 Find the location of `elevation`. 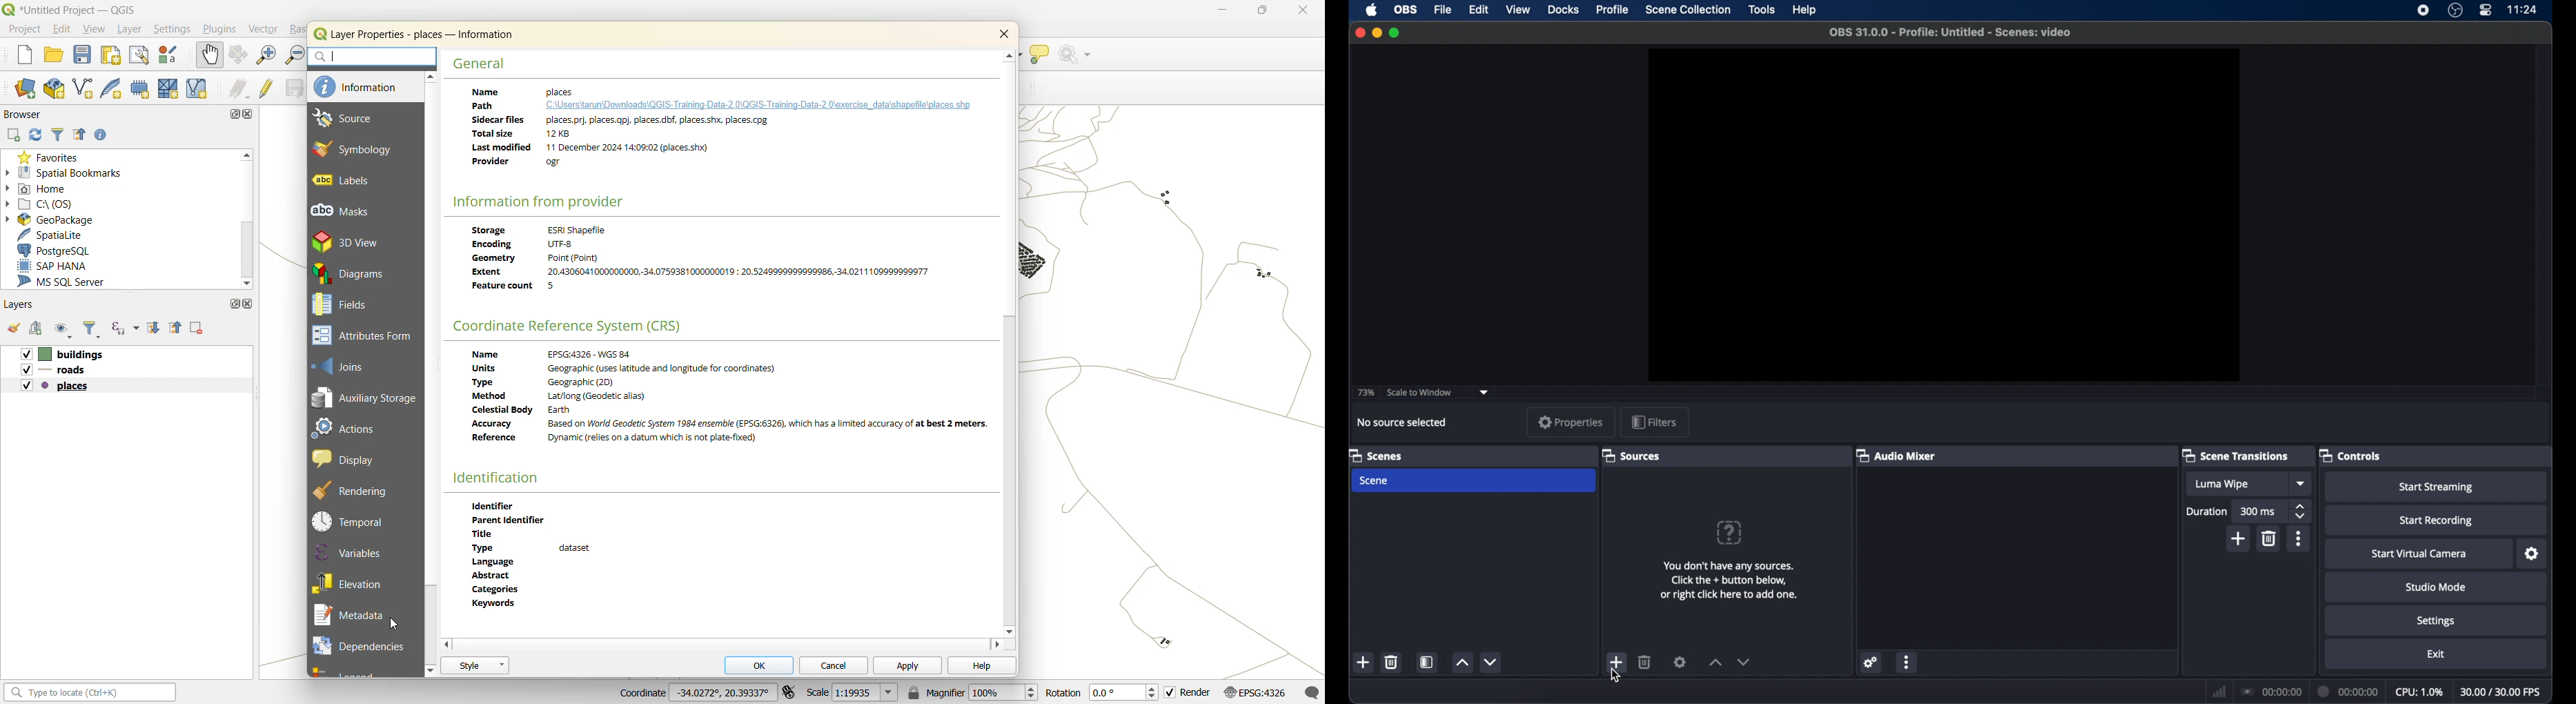

elevation is located at coordinates (356, 585).